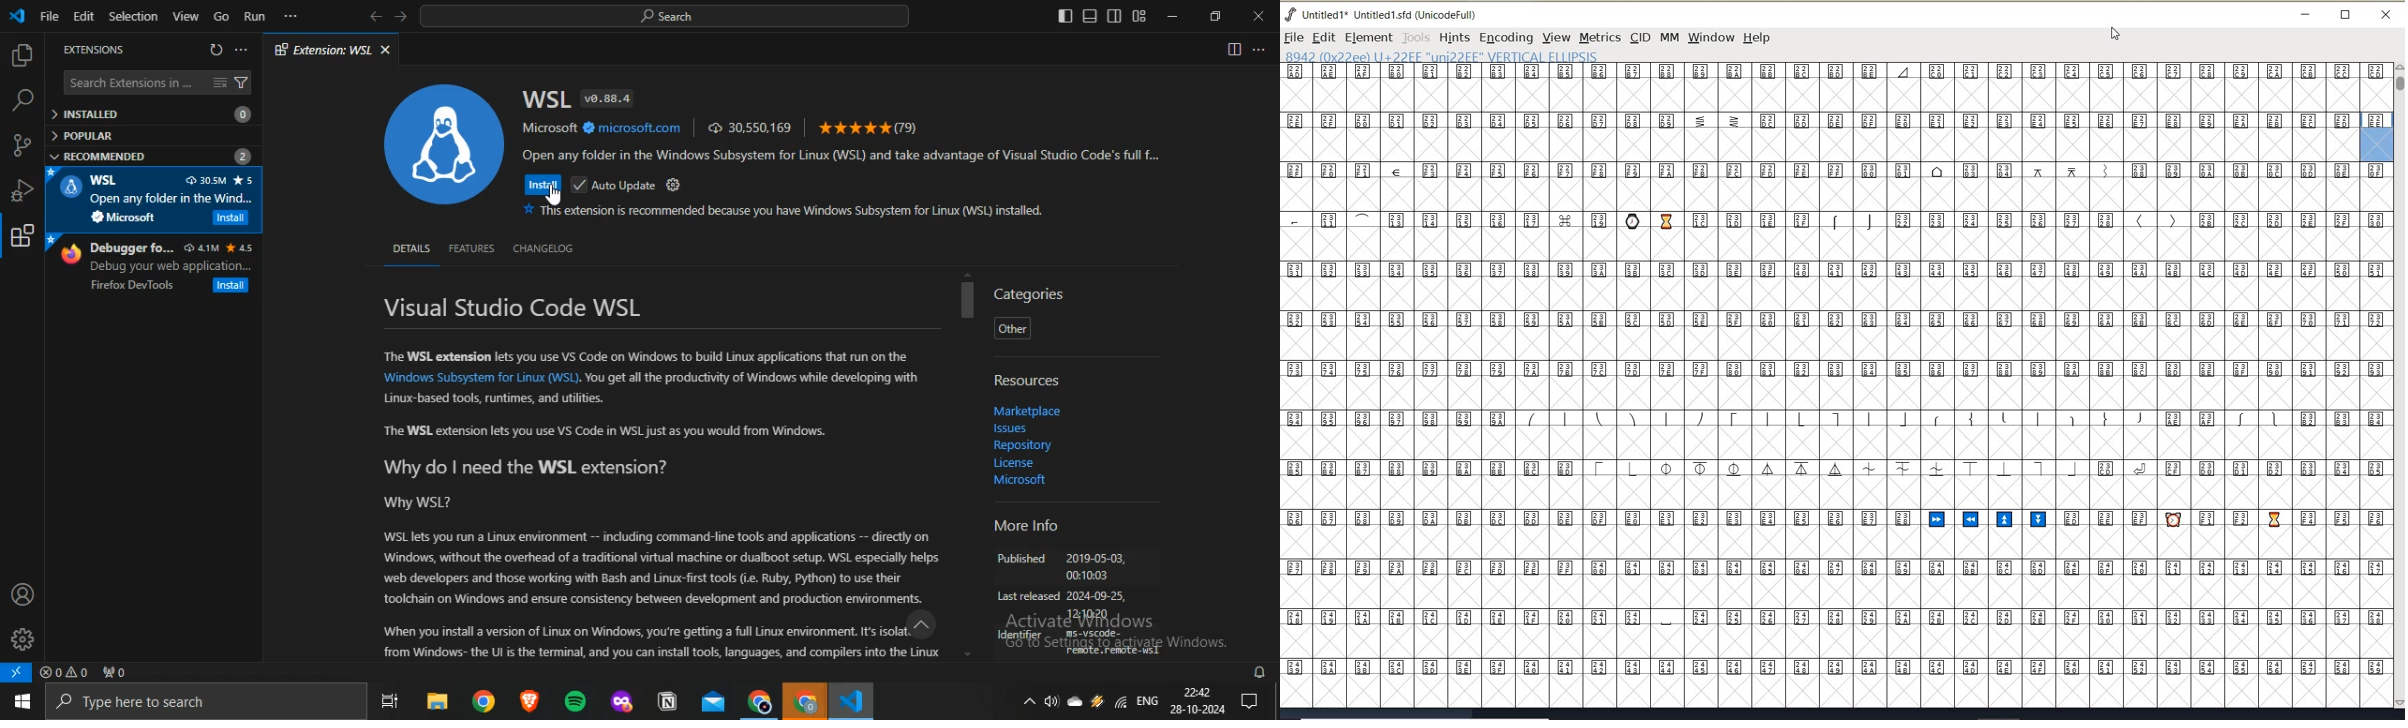 The height and width of the screenshot is (728, 2408). Describe the element at coordinates (1323, 37) in the screenshot. I see `EDIT` at that location.